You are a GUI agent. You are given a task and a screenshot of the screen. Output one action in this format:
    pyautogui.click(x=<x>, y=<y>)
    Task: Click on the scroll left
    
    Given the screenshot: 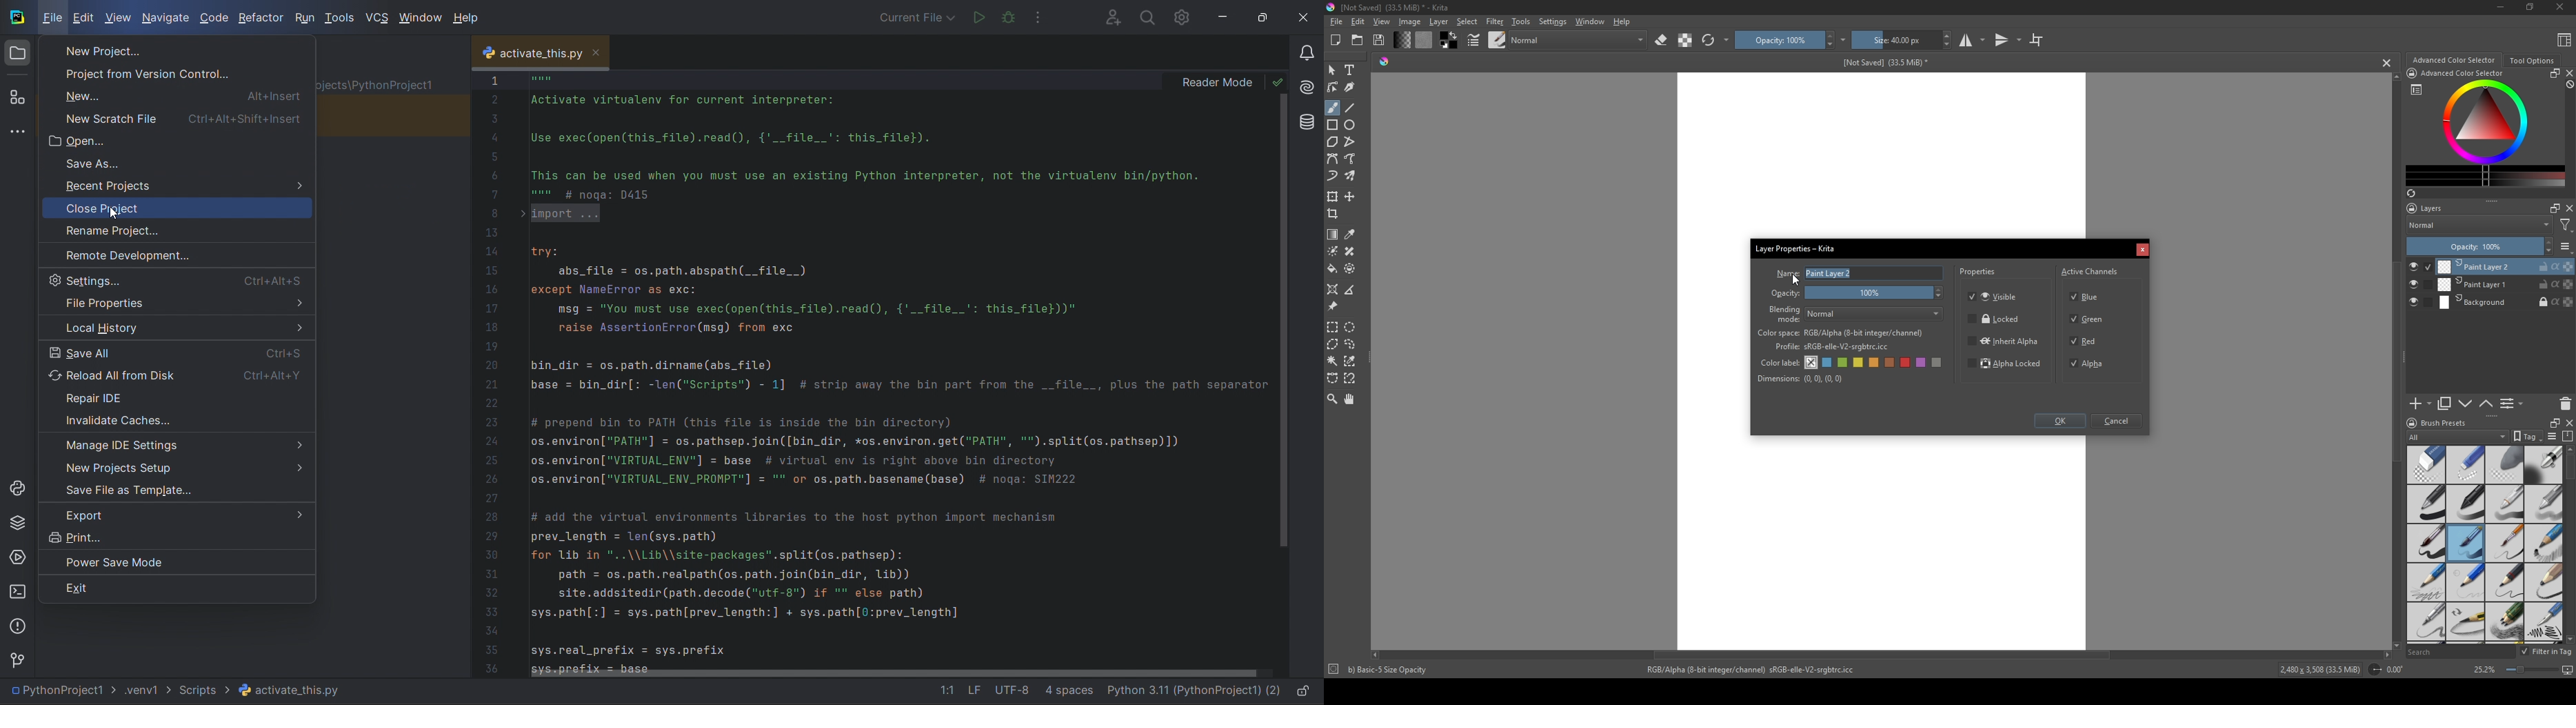 What is the action you would take?
    pyautogui.click(x=1378, y=655)
    